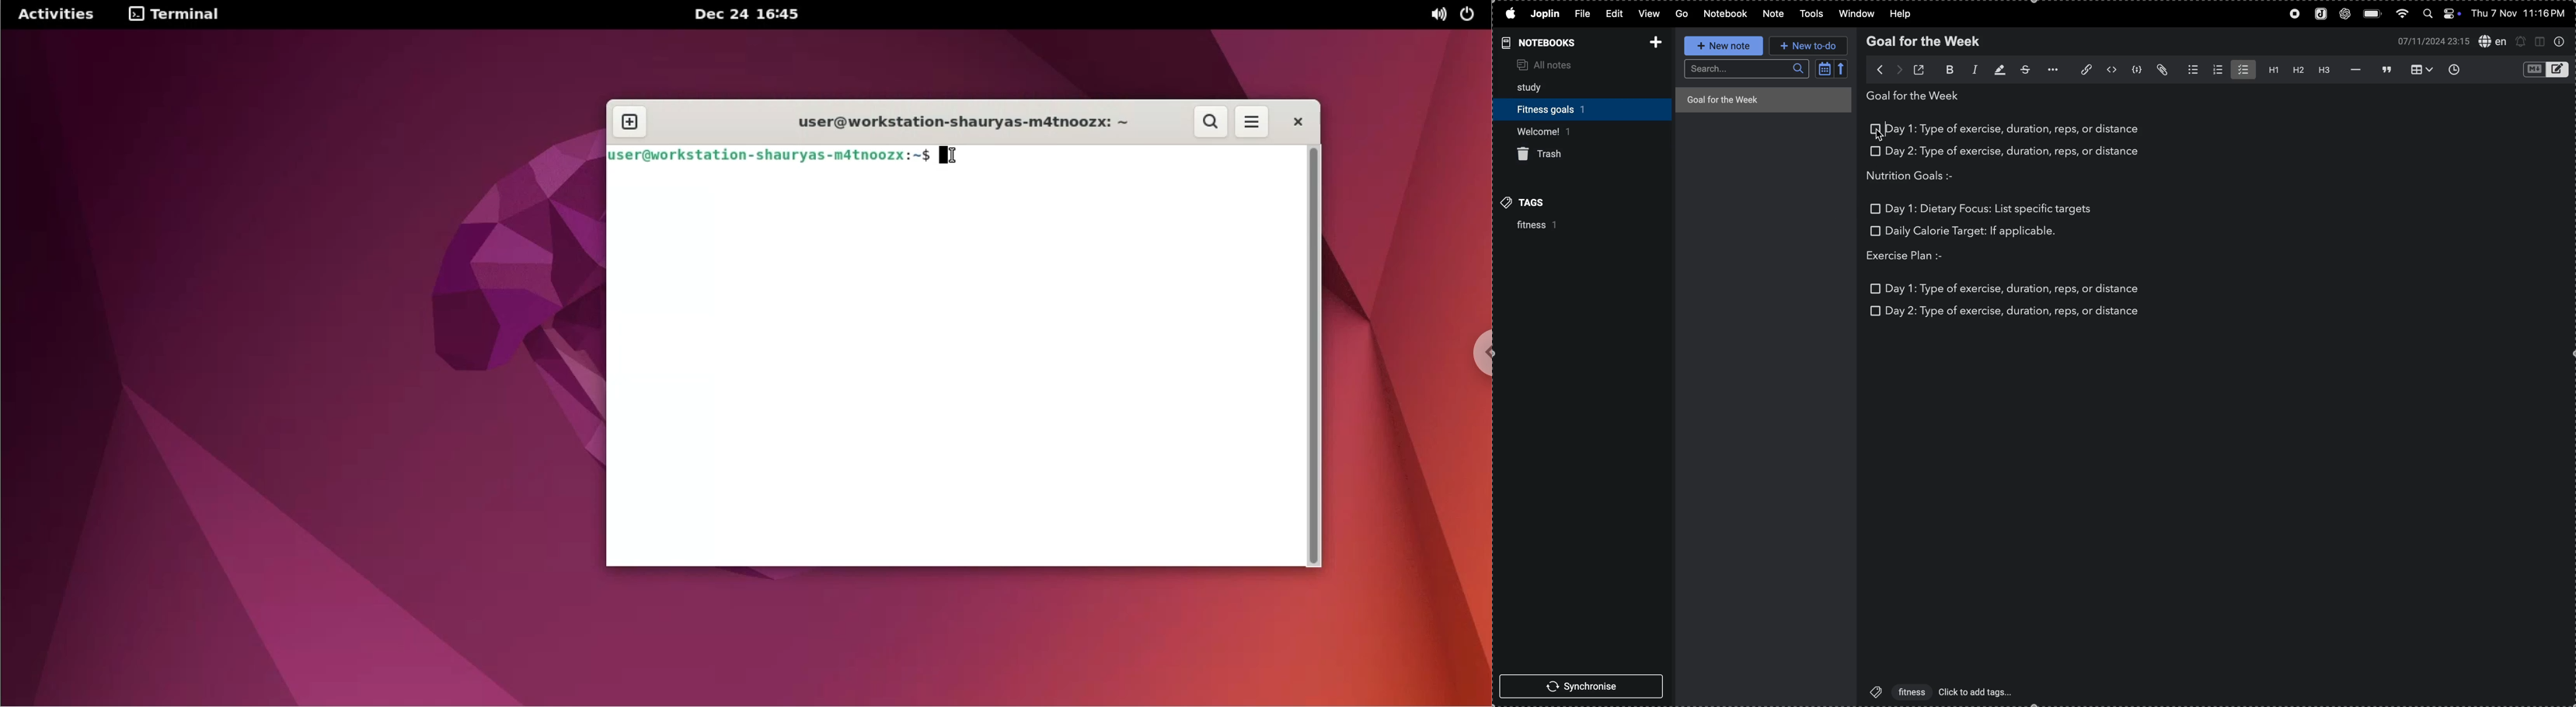 This screenshot has height=728, width=2576. What do you see at coordinates (2562, 43) in the screenshot?
I see `info` at bounding box center [2562, 43].